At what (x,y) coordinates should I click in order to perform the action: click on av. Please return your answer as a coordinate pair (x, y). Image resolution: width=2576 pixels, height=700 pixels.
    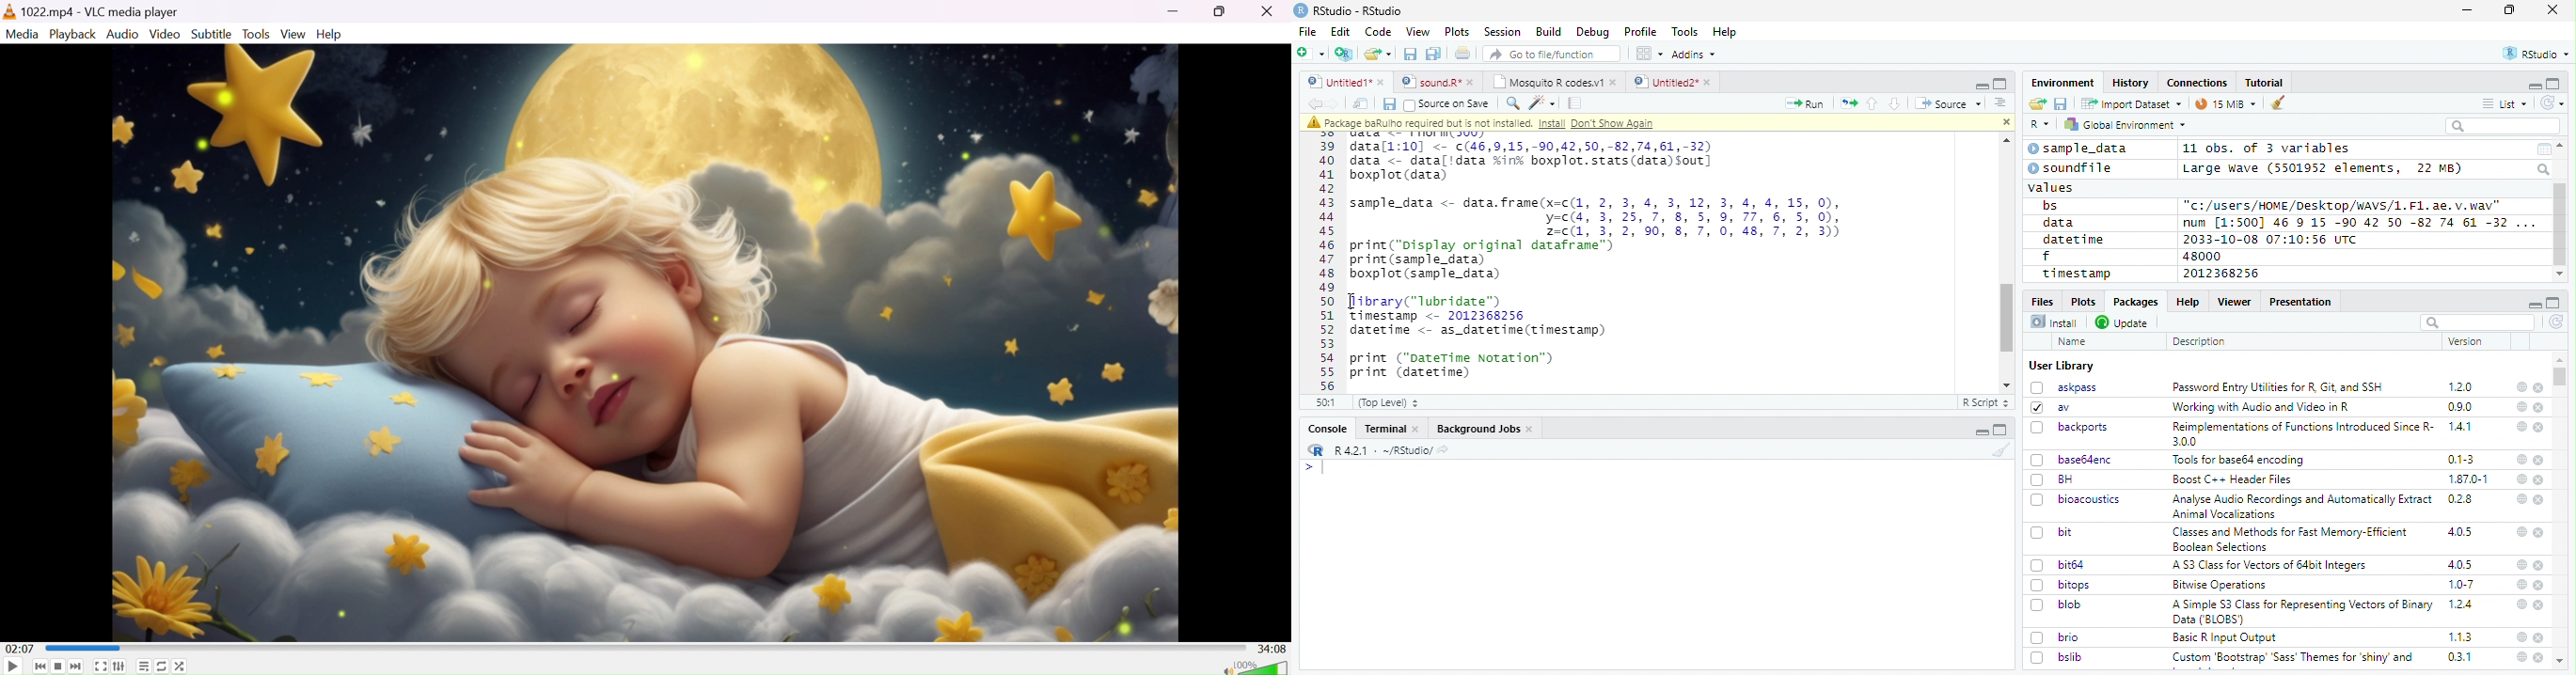
    Looking at the image, I should click on (2050, 406).